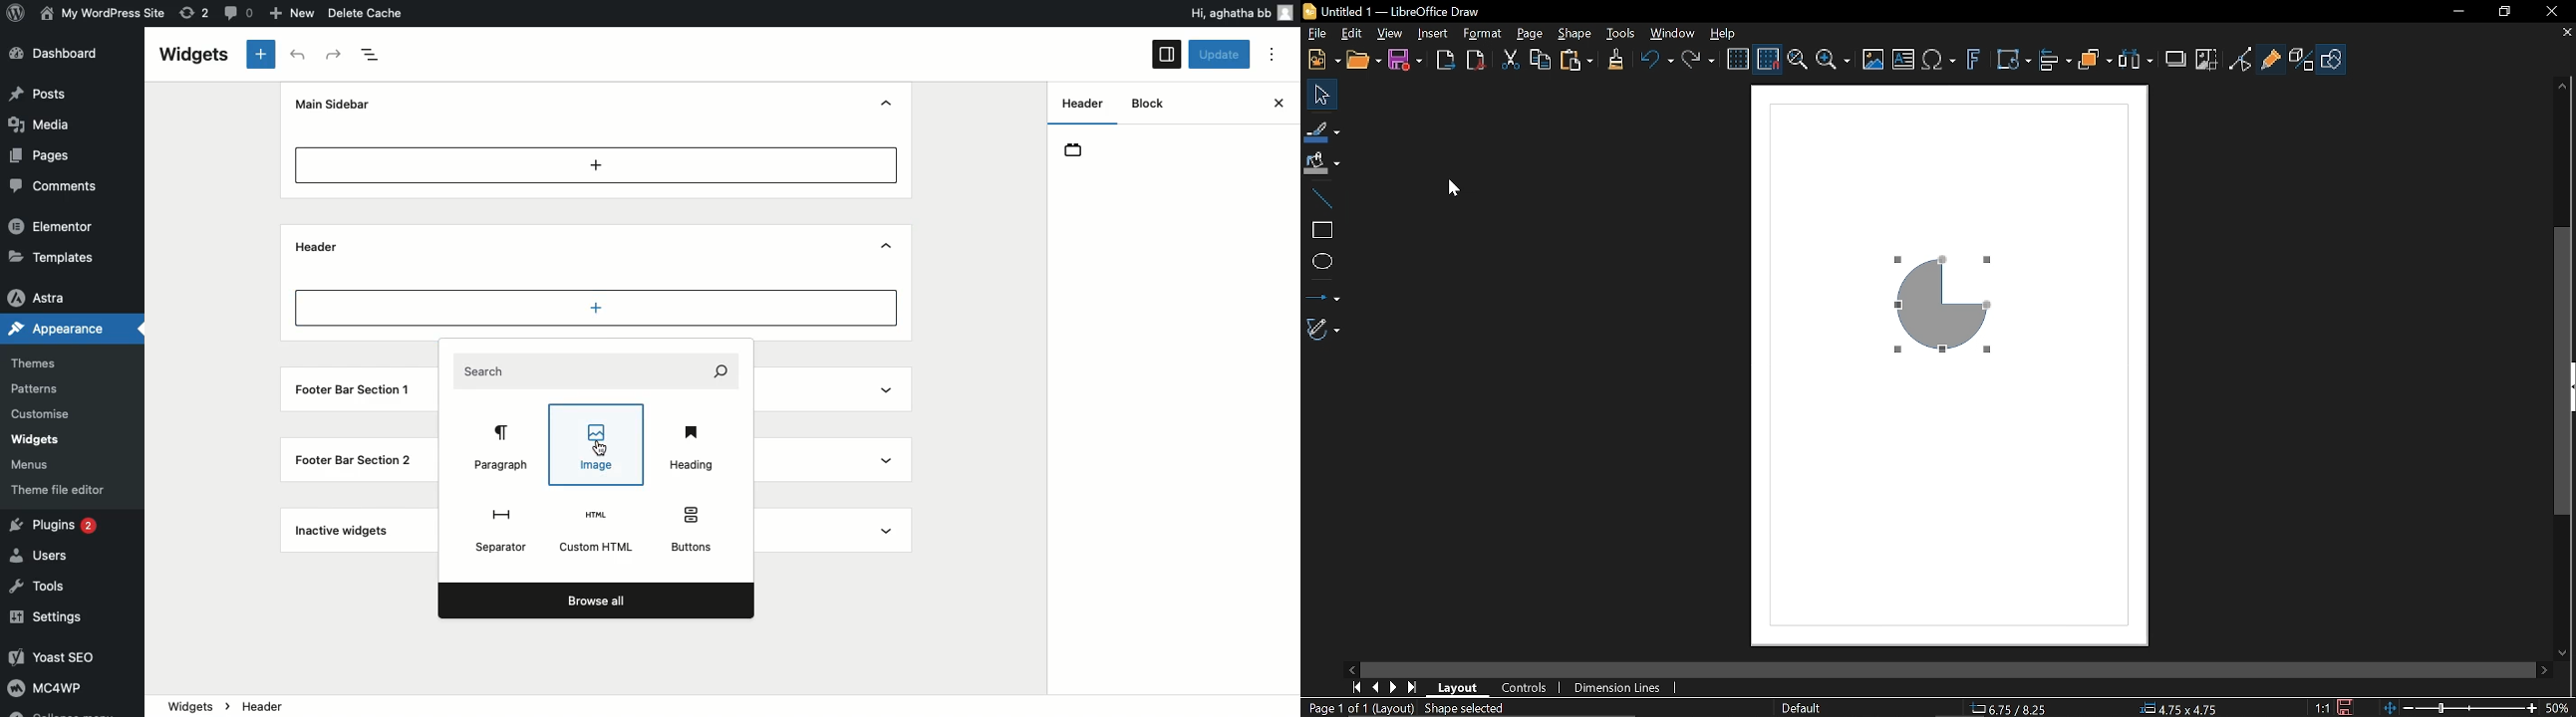  Describe the element at coordinates (262, 54) in the screenshot. I see `New block` at that location.